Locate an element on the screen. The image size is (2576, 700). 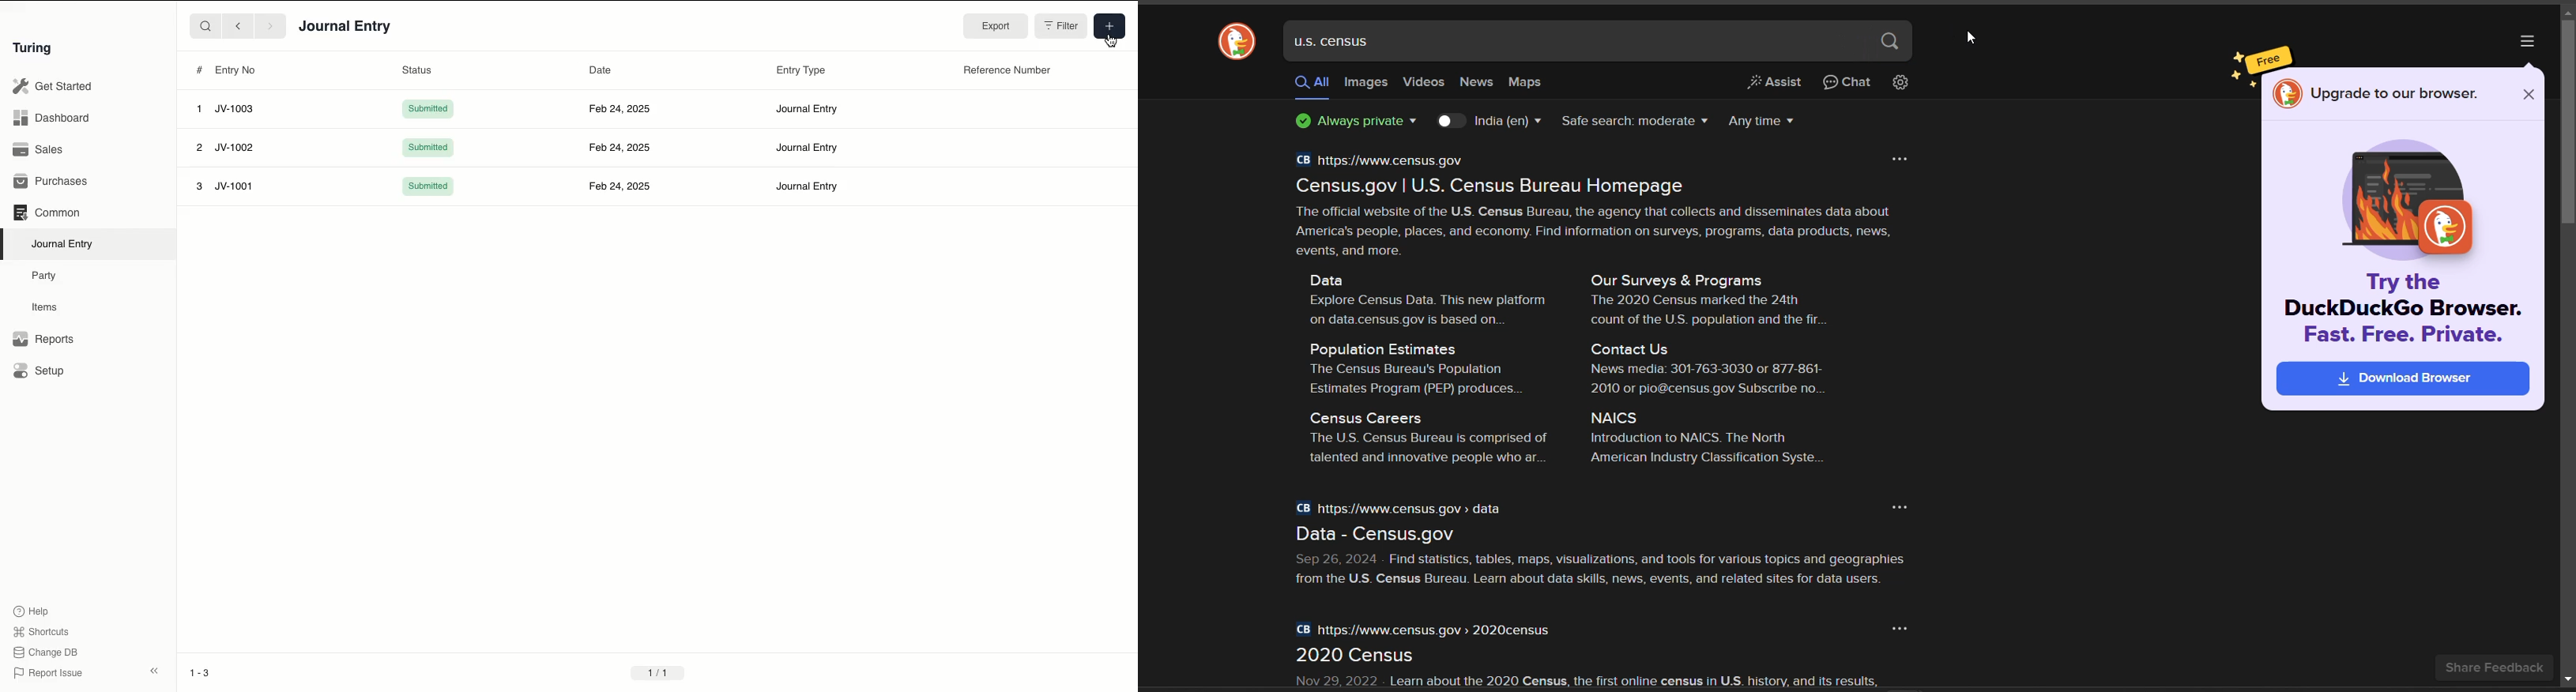
Reports is located at coordinates (43, 339).